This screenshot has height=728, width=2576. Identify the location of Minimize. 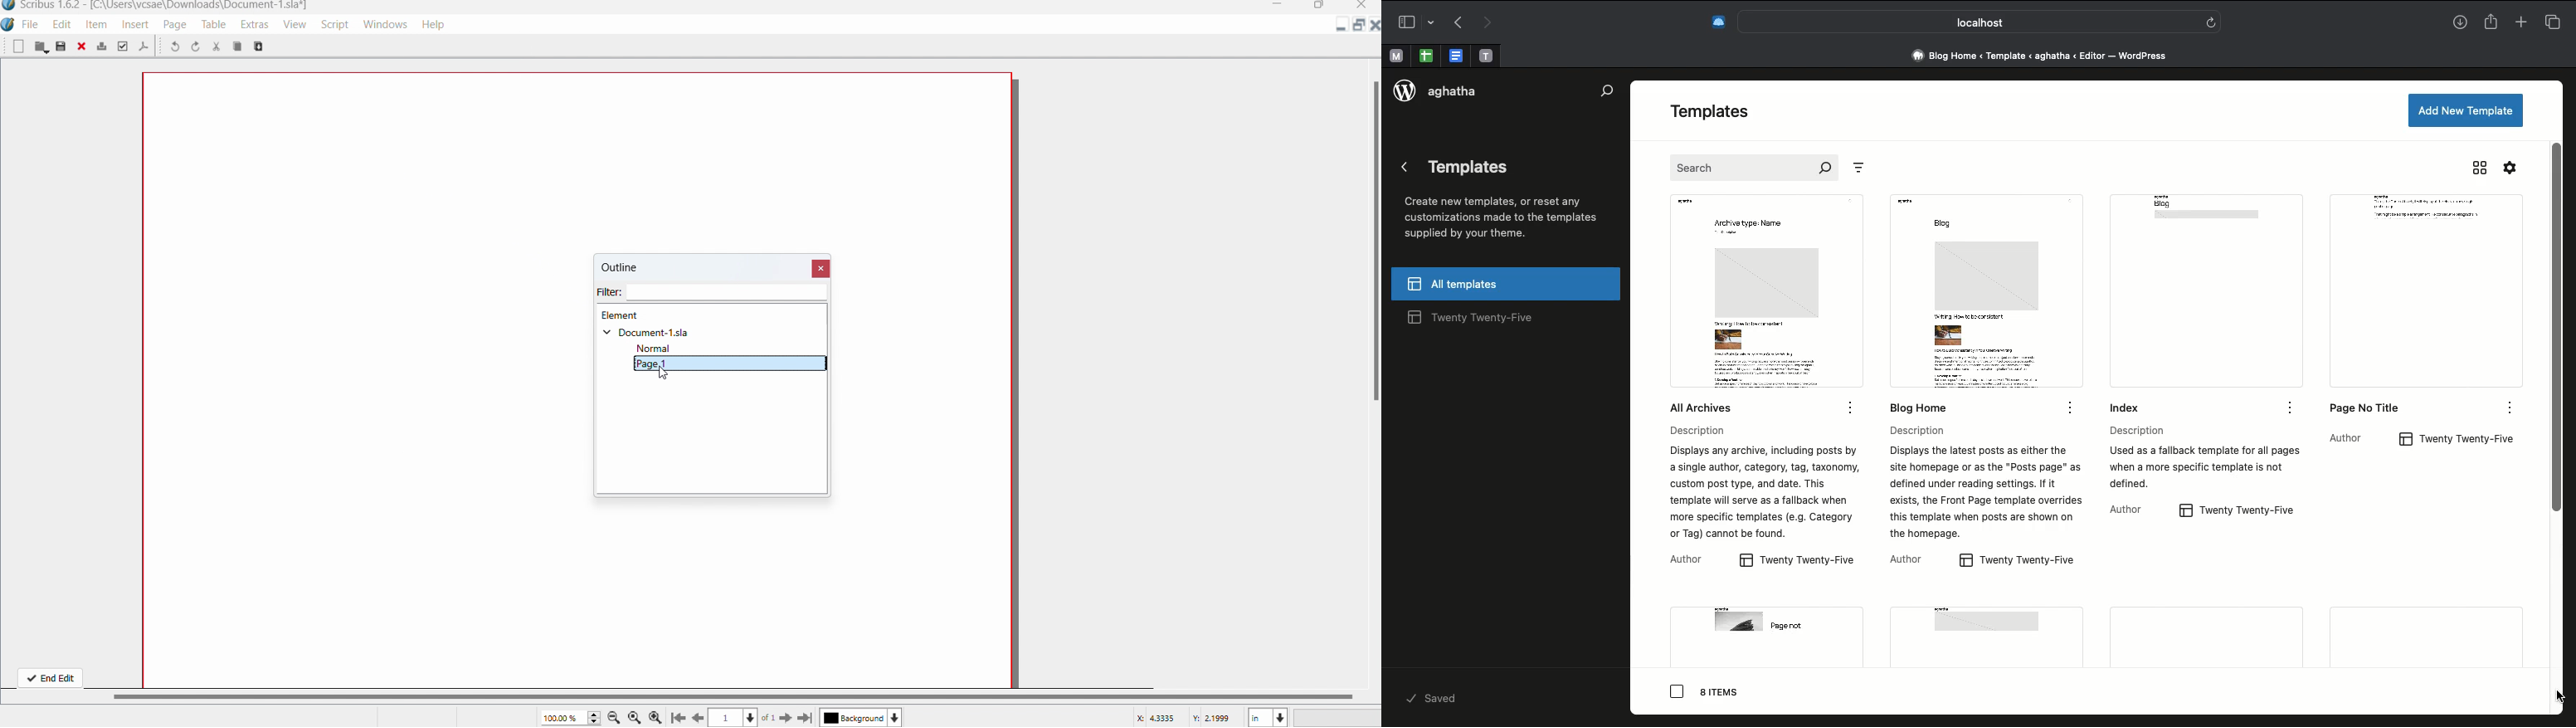
(1343, 28).